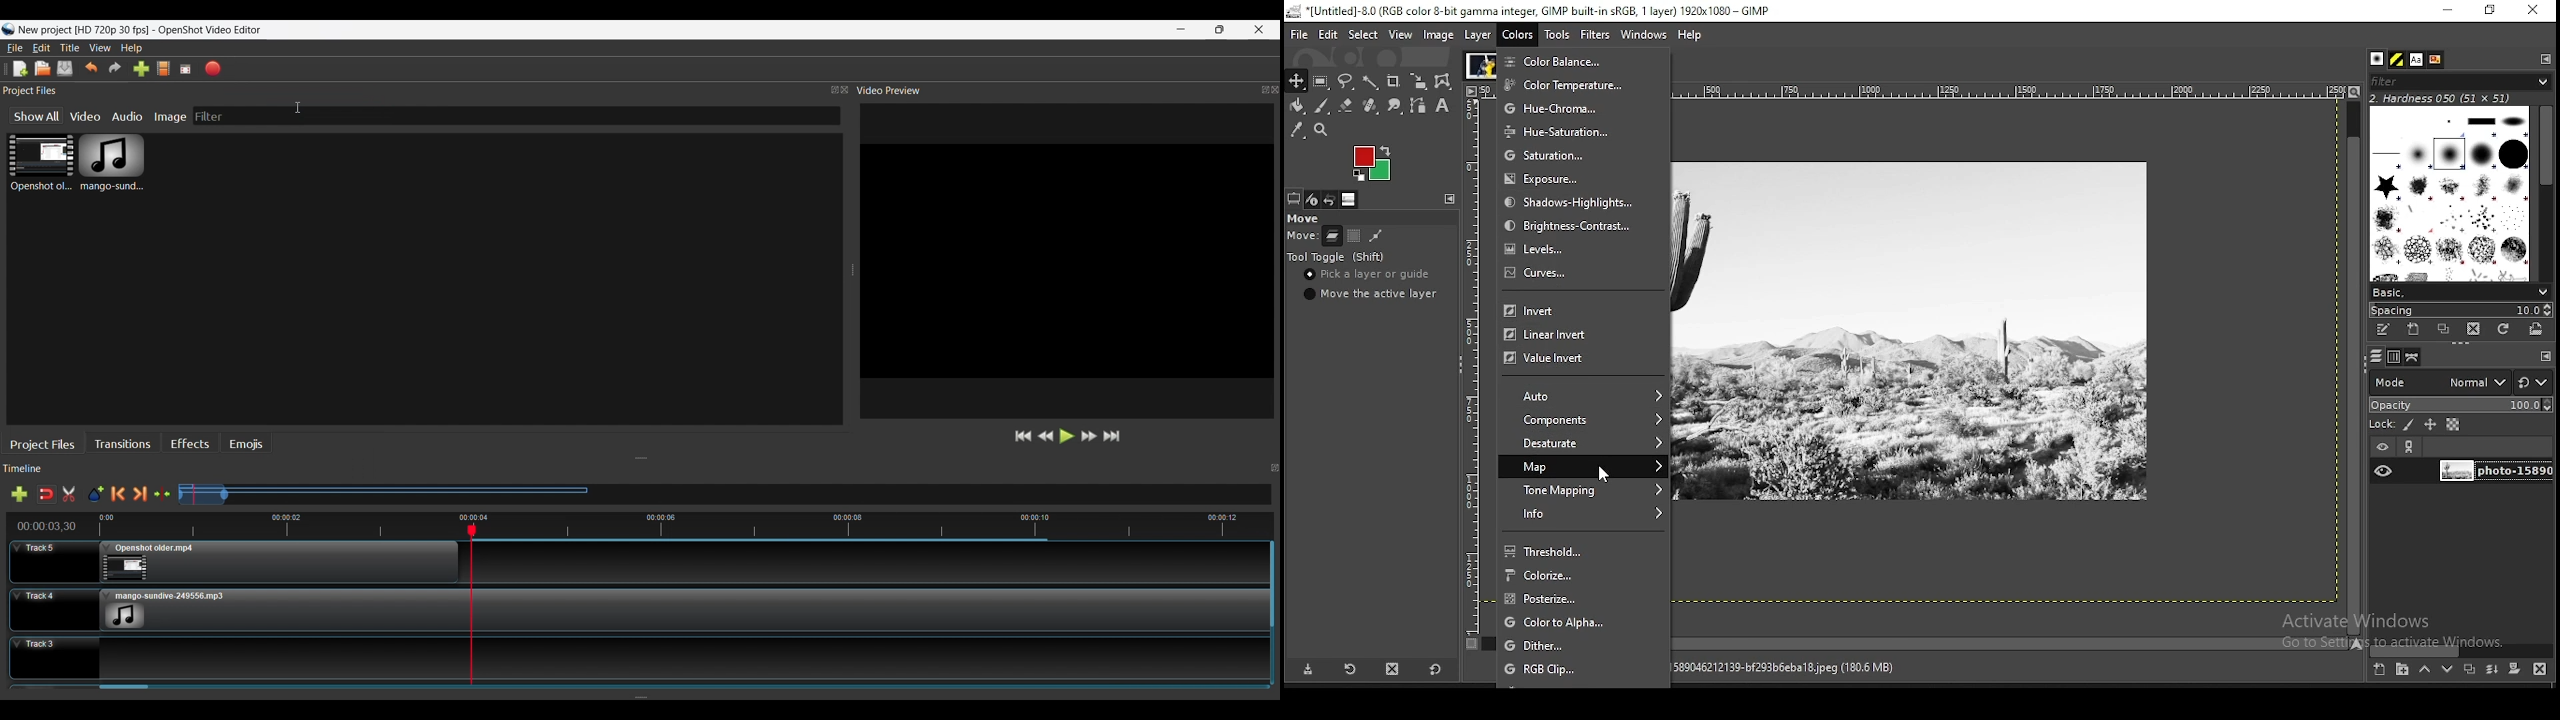 Image resolution: width=2576 pixels, height=728 pixels. I want to click on Add Marker, so click(97, 491).